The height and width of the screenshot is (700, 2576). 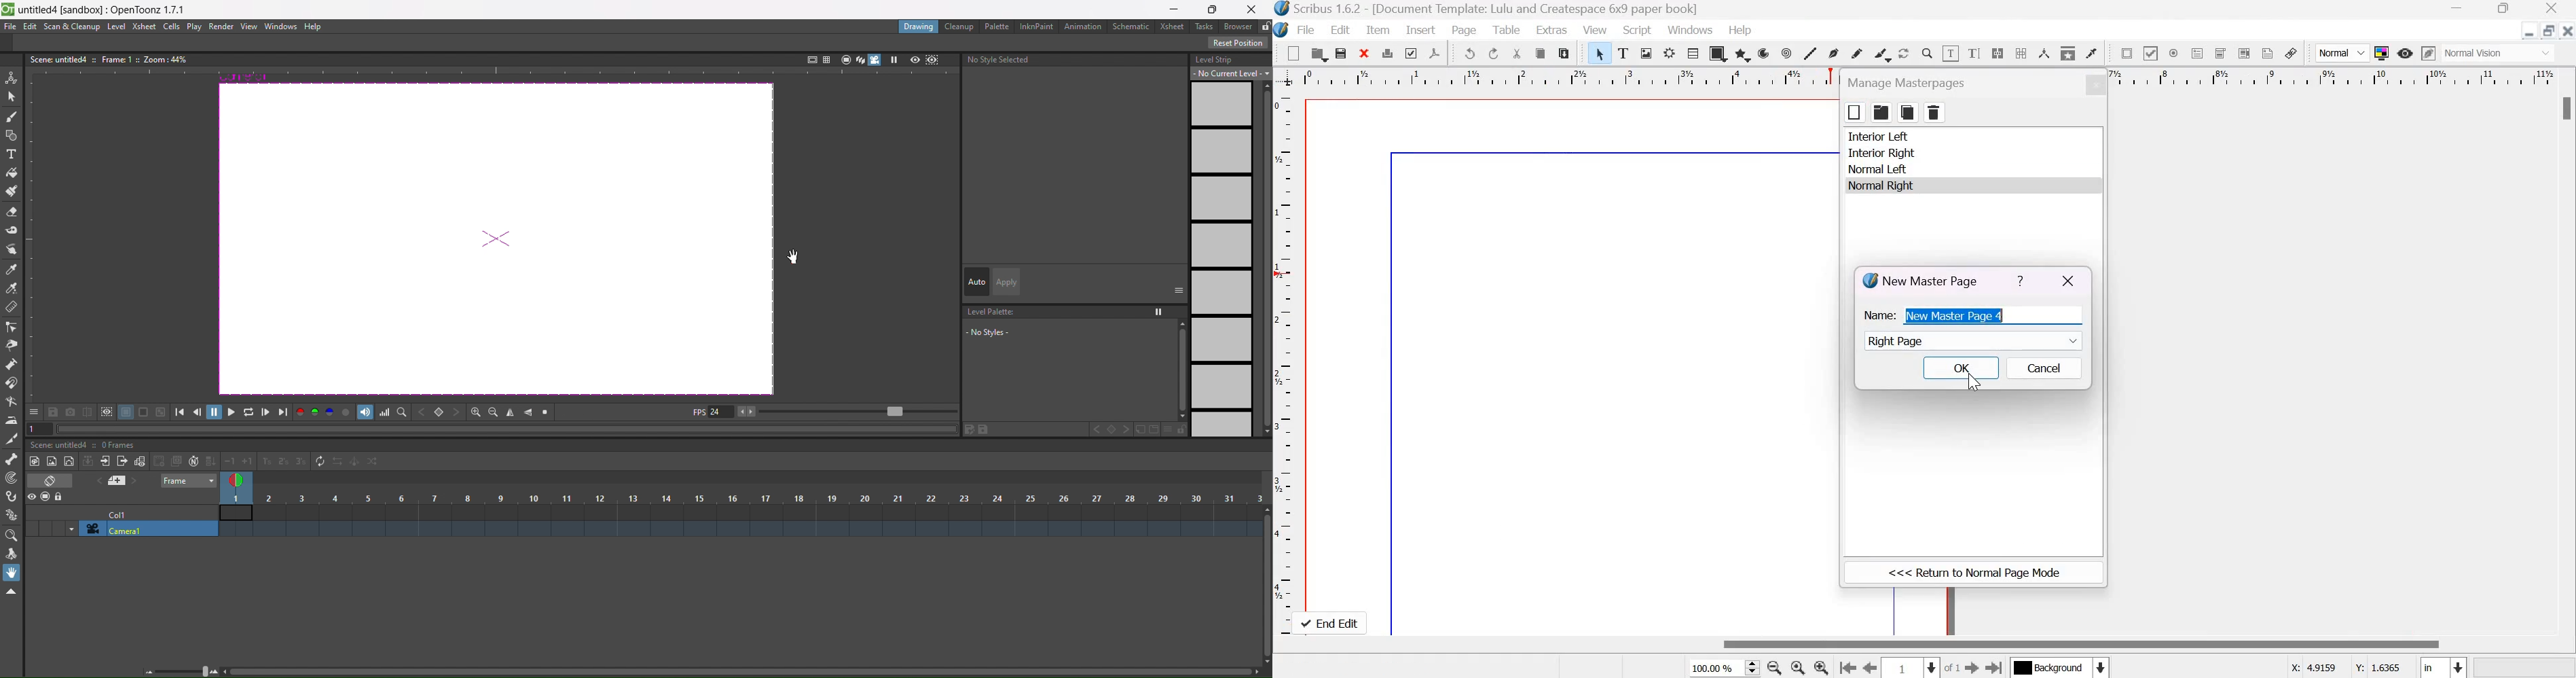 What do you see at coordinates (2568, 31) in the screenshot?
I see `Close` at bounding box center [2568, 31].